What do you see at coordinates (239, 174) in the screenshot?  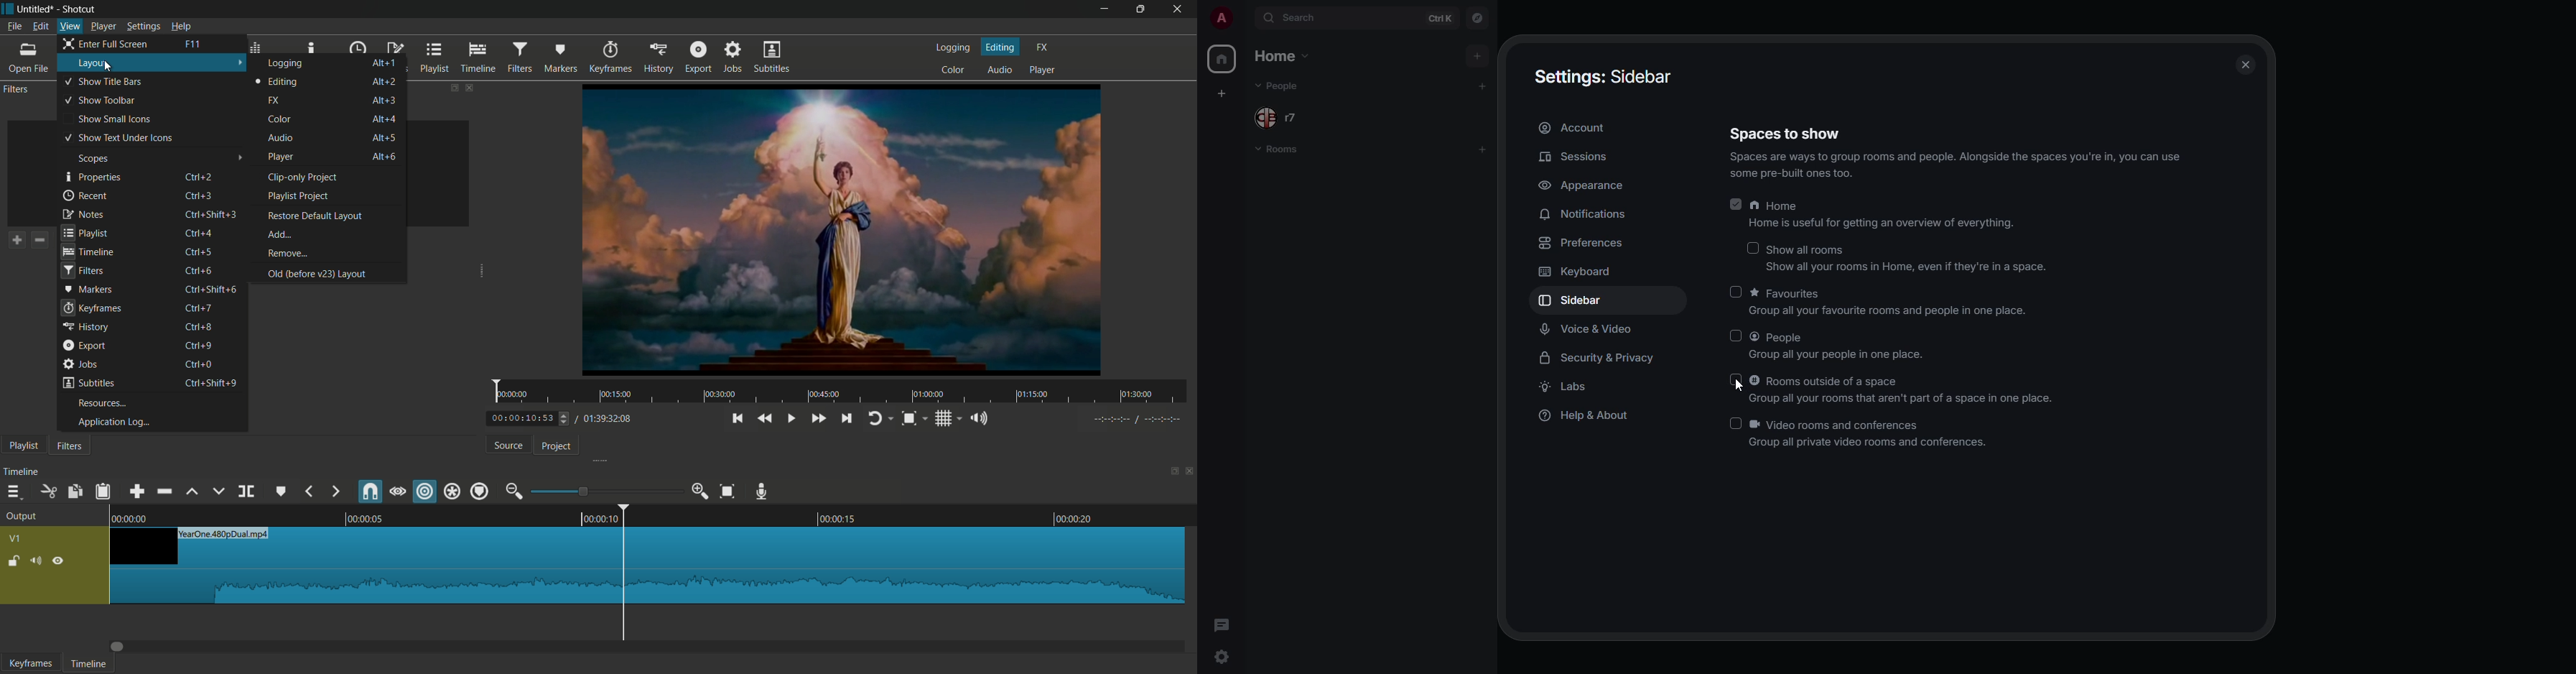 I see `select a clip` at bounding box center [239, 174].